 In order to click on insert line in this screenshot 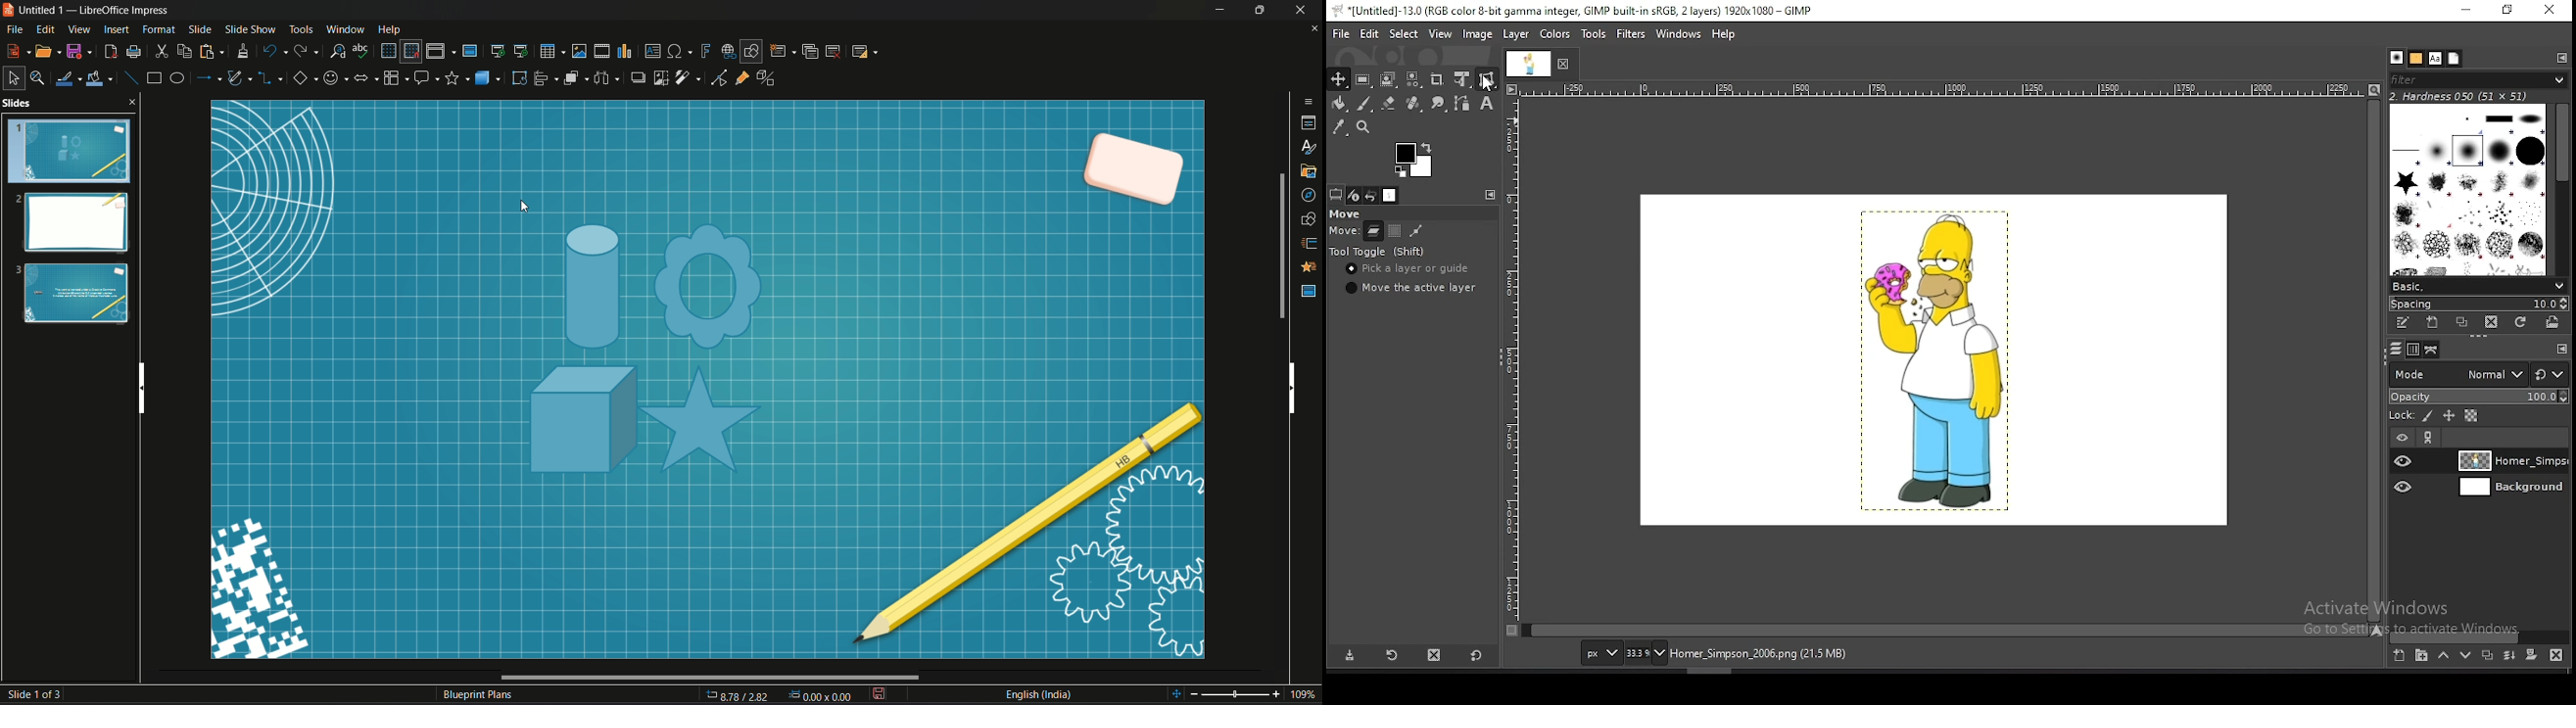, I will do `click(130, 78)`.